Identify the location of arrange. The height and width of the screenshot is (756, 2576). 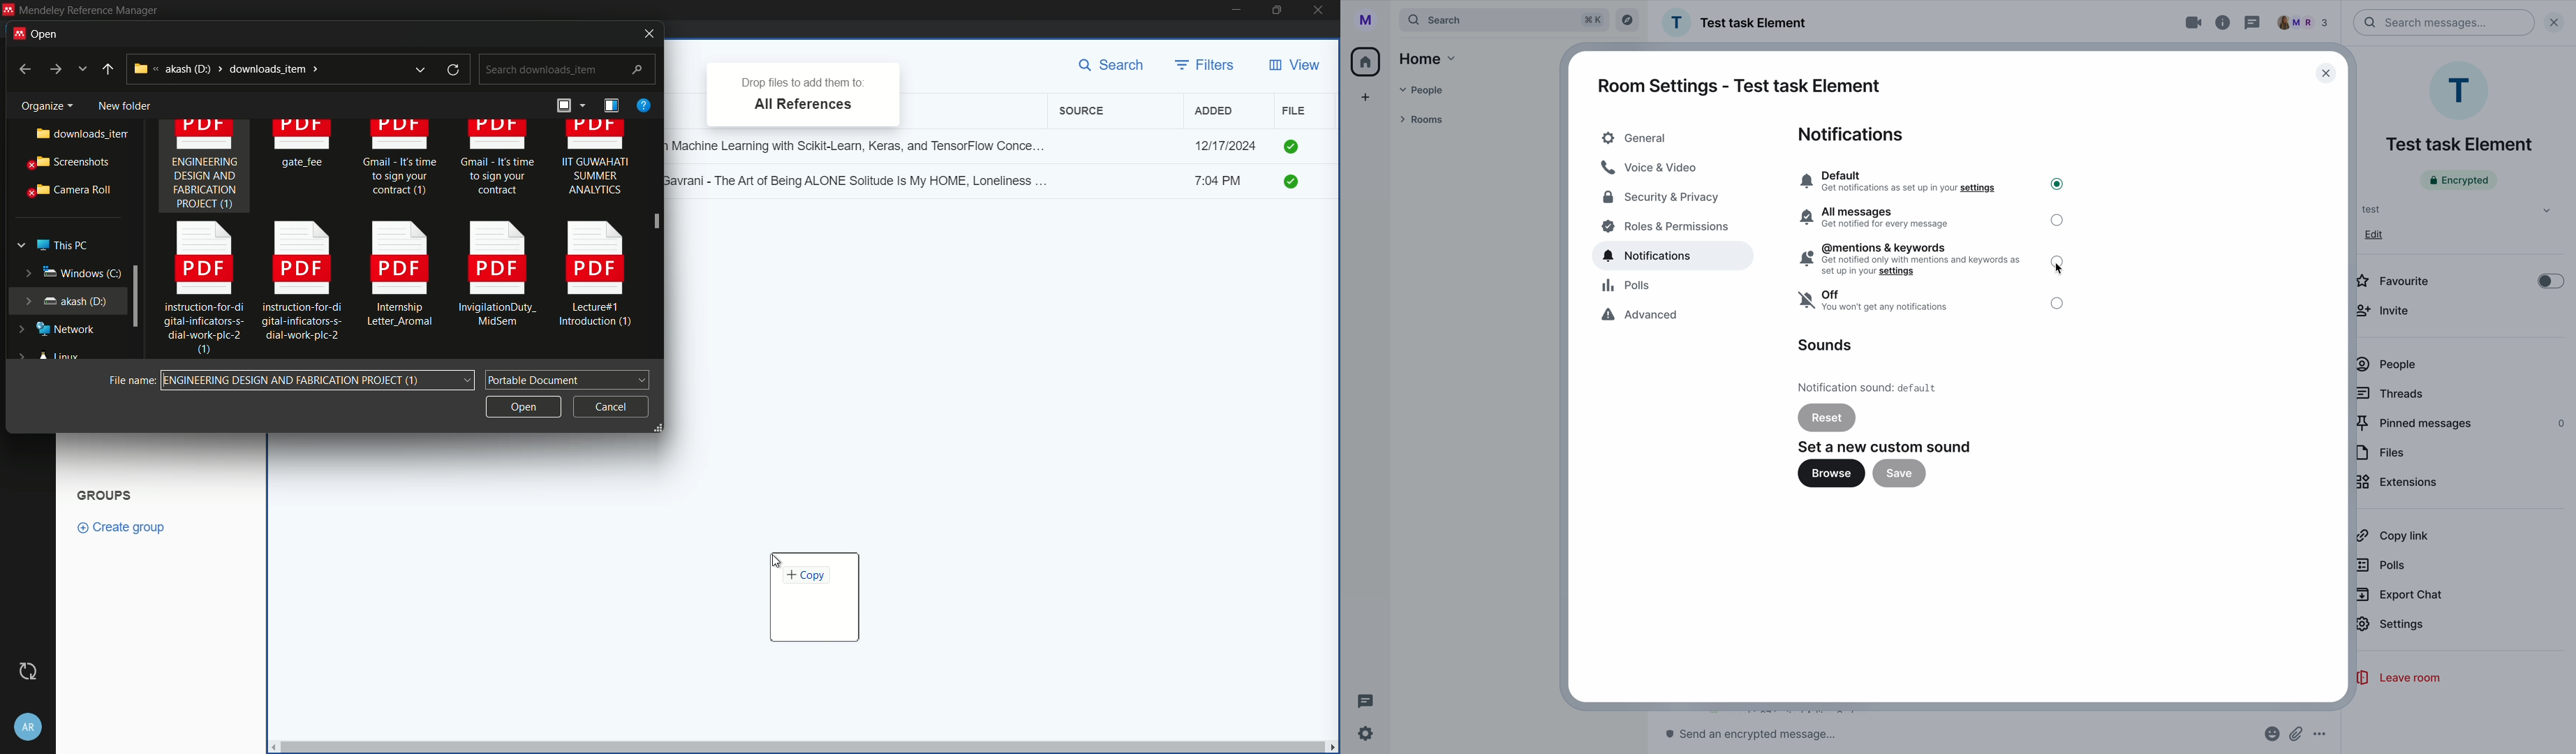
(568, 108).